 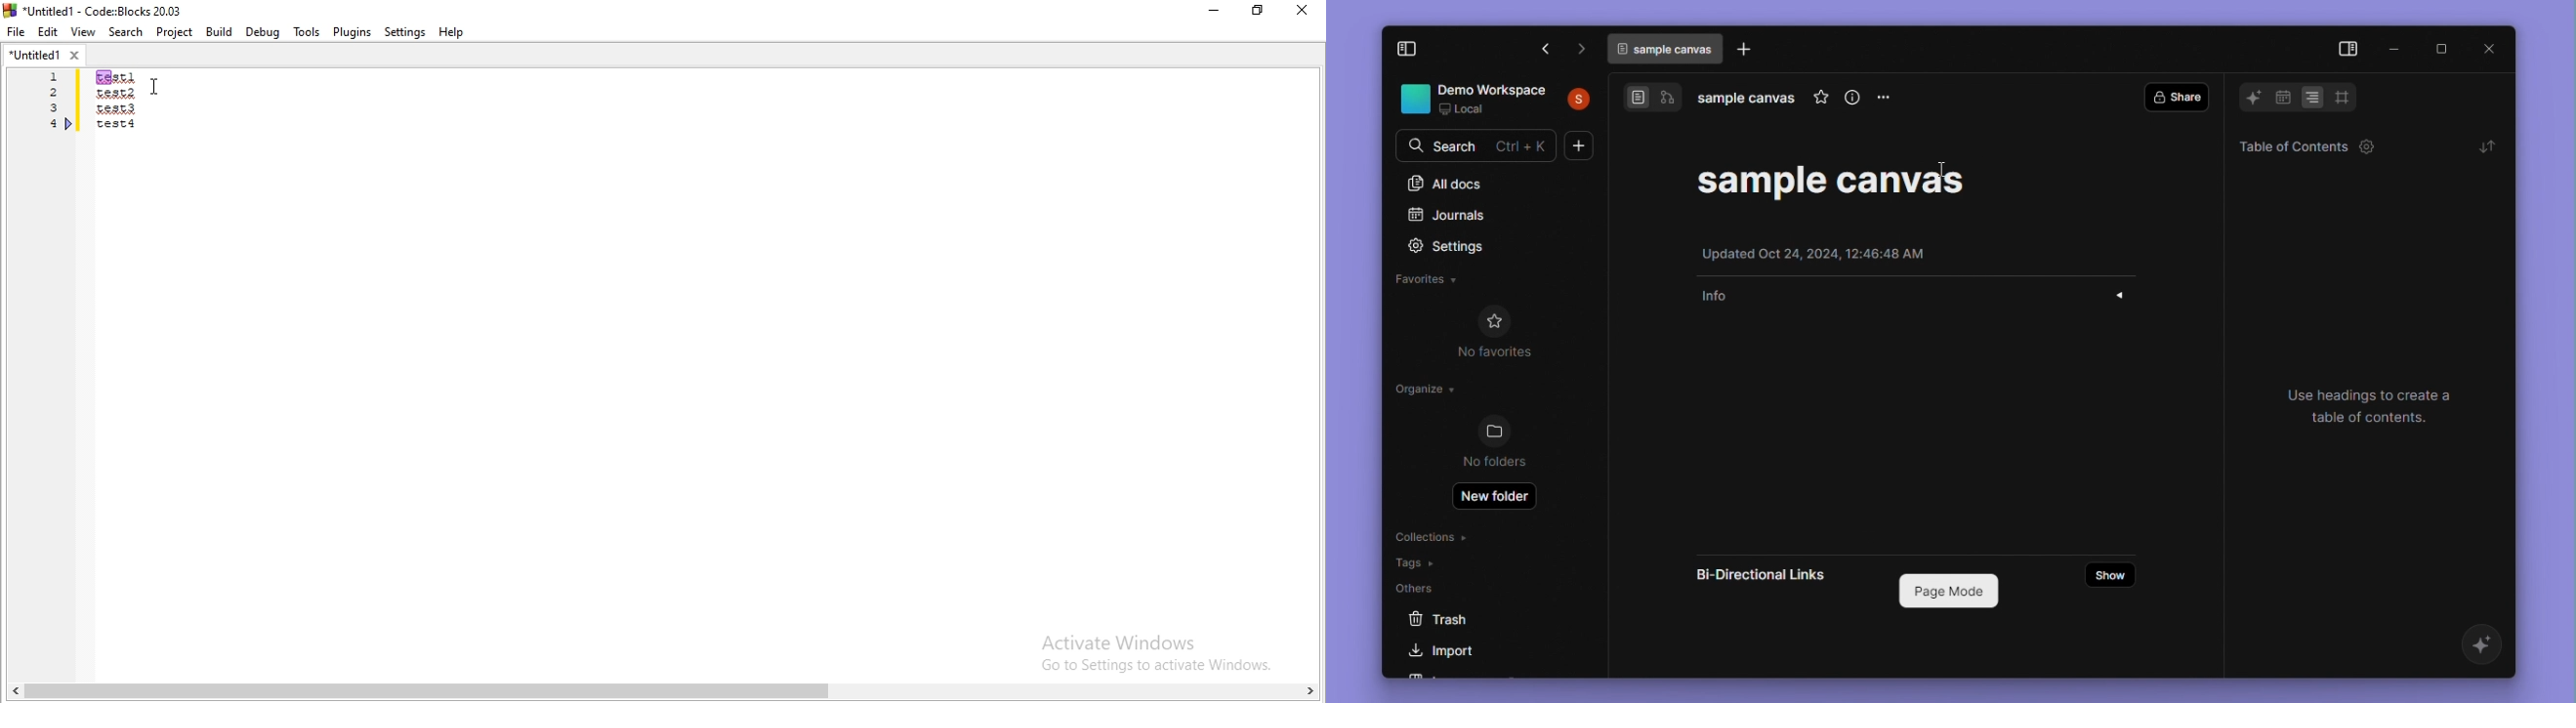 What do you see at coordinates (663, 690) in the screenshot?
I see `scroll bar` at bounding box center [663, 690].